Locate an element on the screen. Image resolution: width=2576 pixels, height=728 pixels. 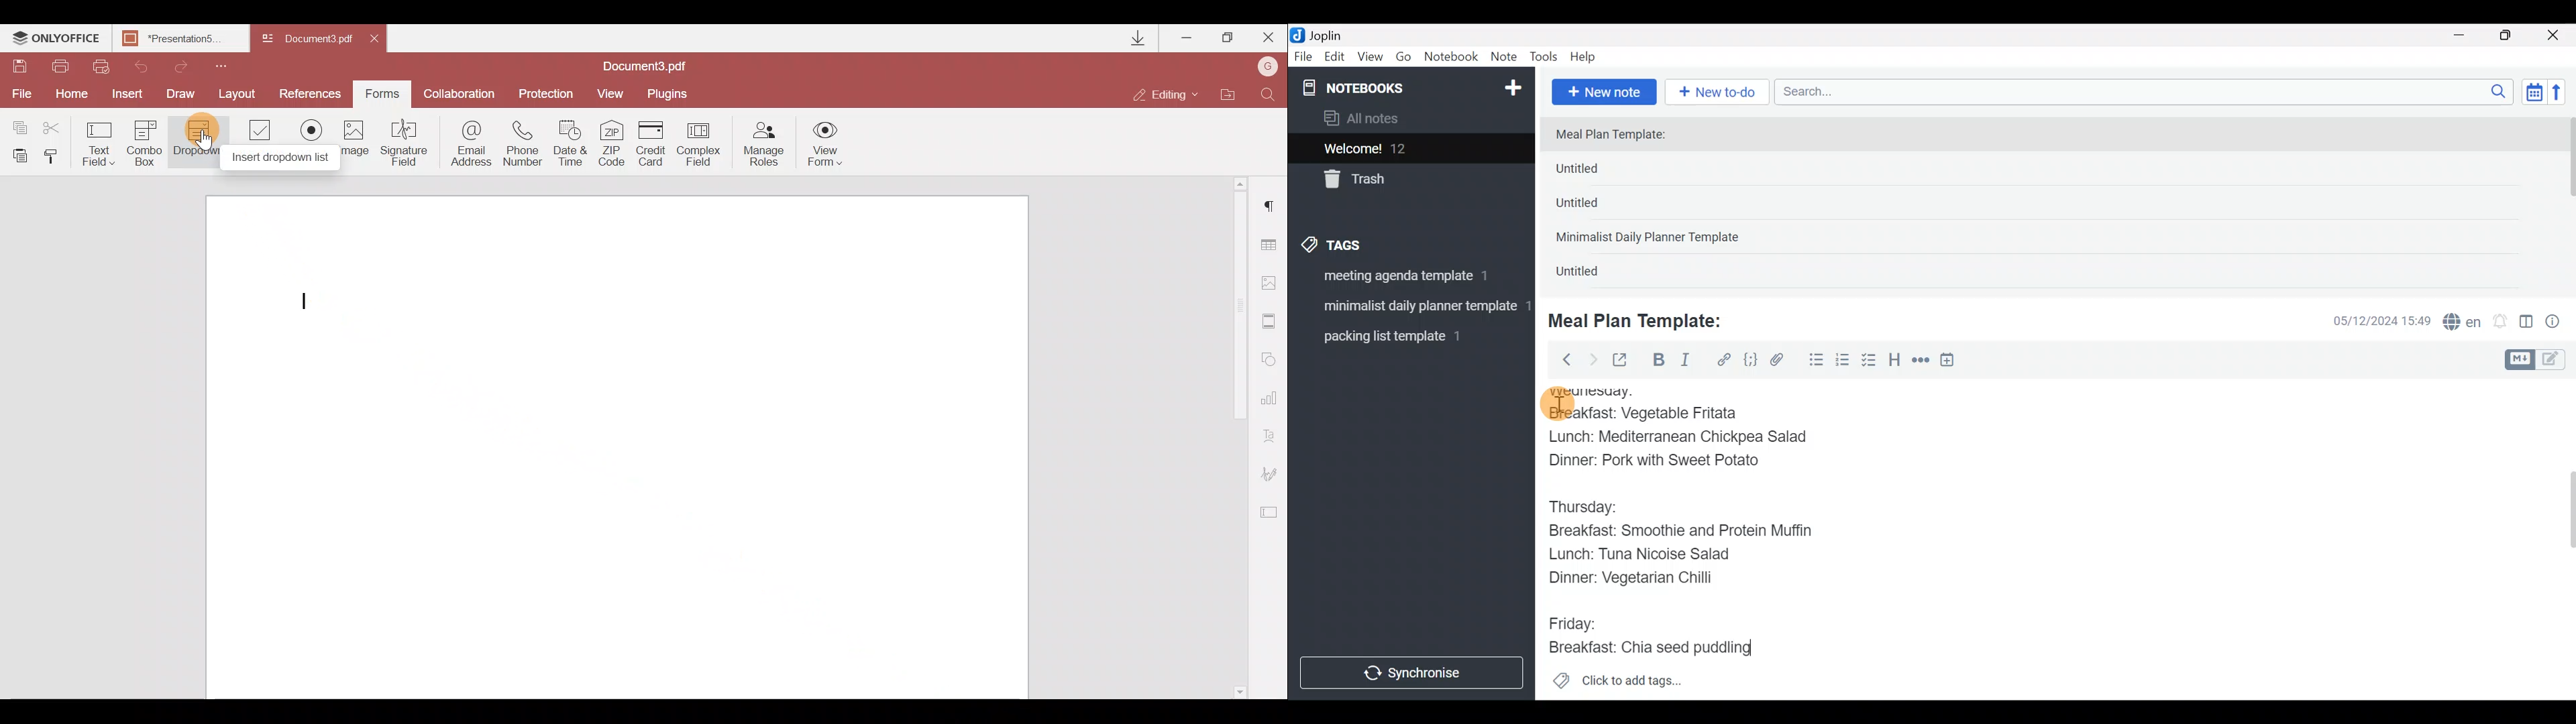
Search bar is located at coordinates (2147, 90).